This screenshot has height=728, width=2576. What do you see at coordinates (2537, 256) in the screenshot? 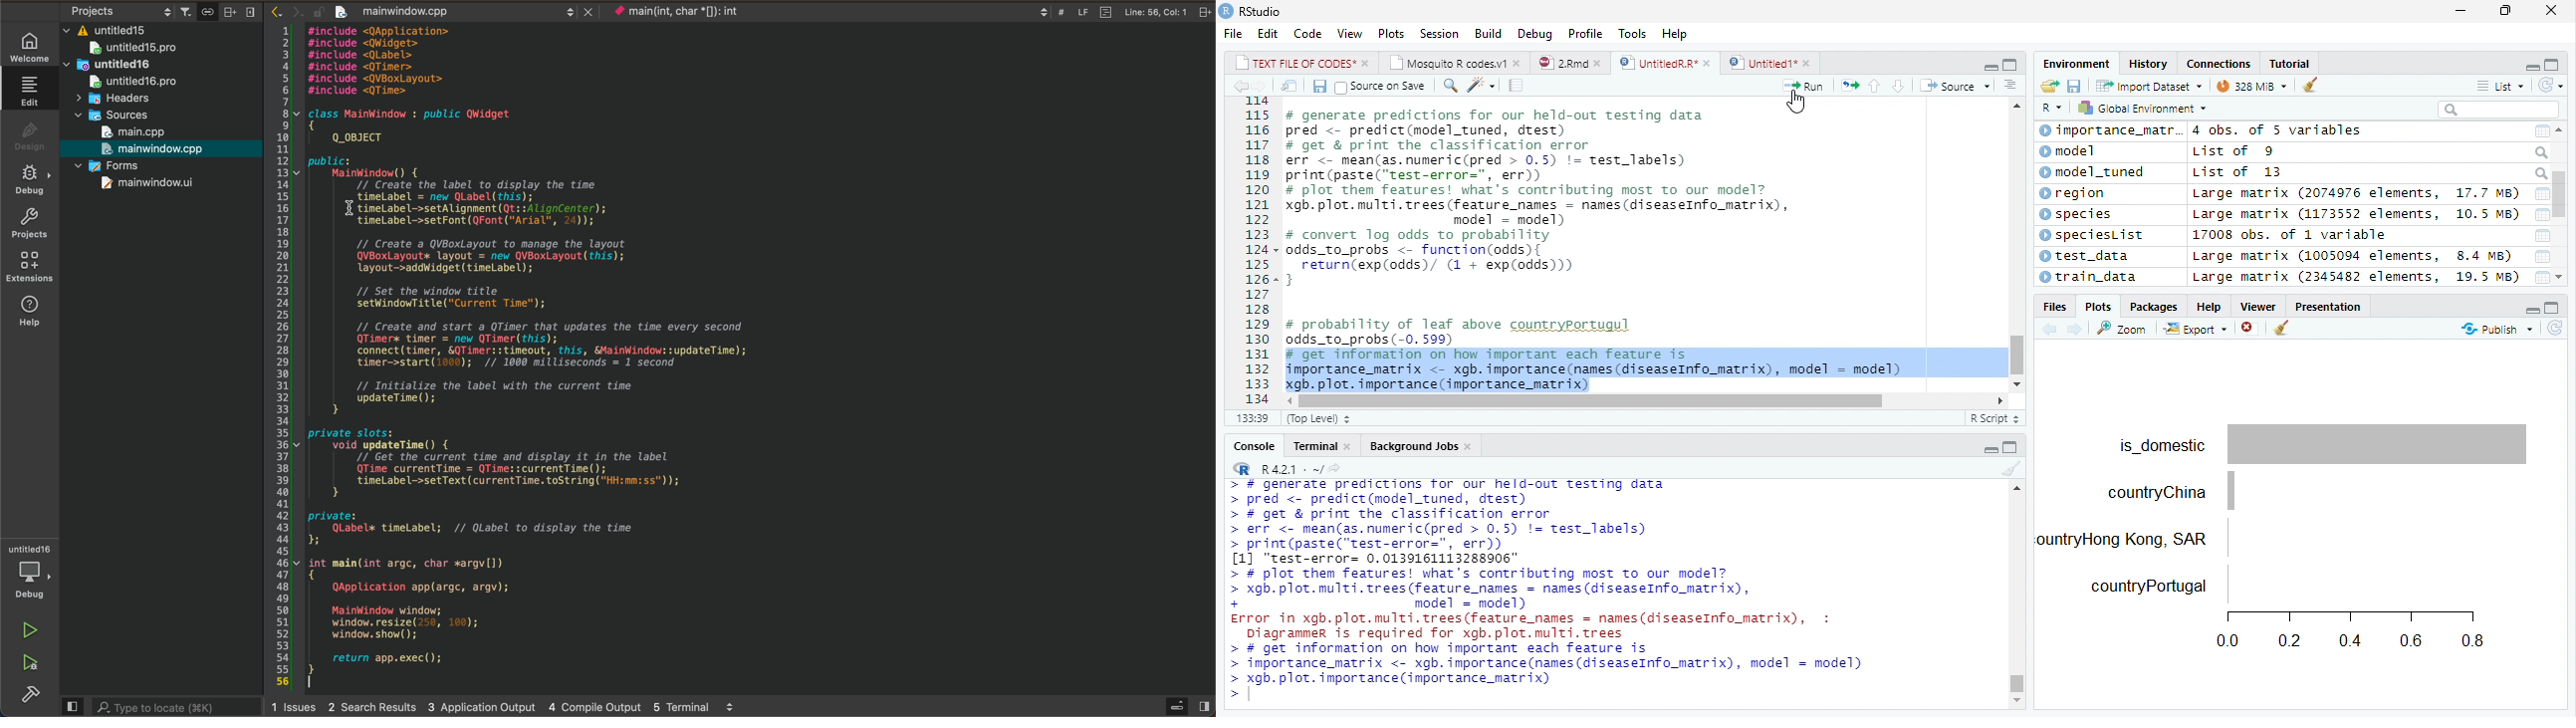
I see `Date` at bounding box center [2537, 256].